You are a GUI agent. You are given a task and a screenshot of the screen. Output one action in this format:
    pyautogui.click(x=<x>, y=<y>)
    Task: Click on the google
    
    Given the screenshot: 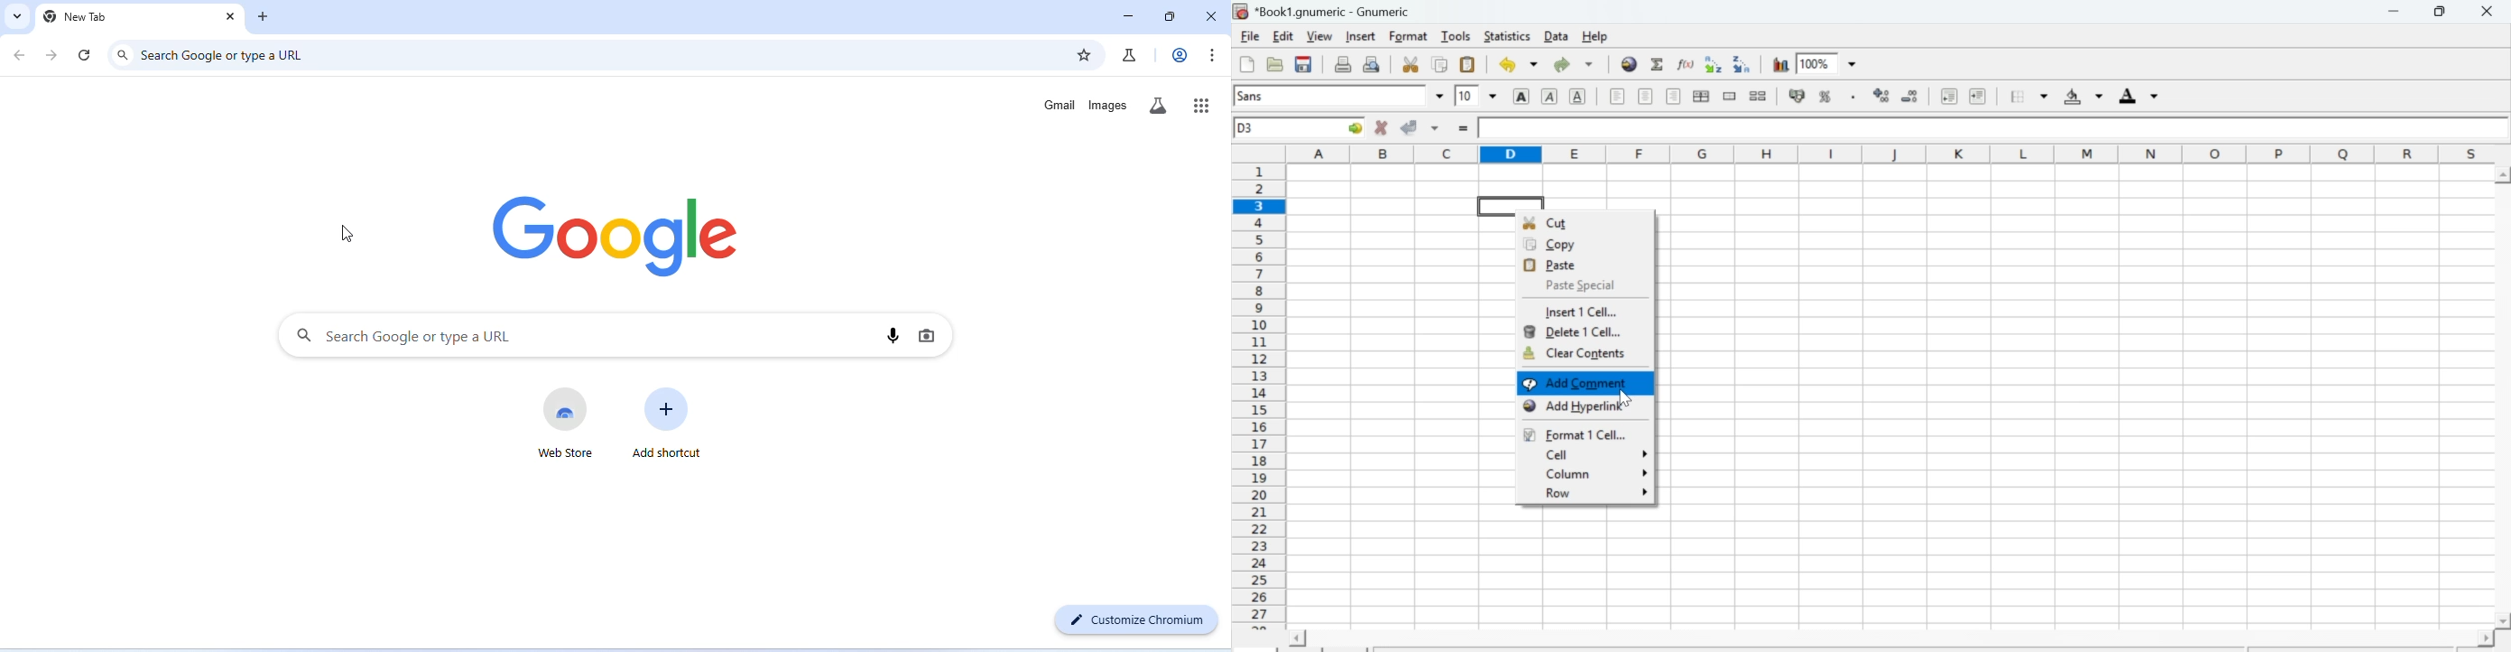 What is the action you would take?
    pyautogui.click(x=619, y=238)
    